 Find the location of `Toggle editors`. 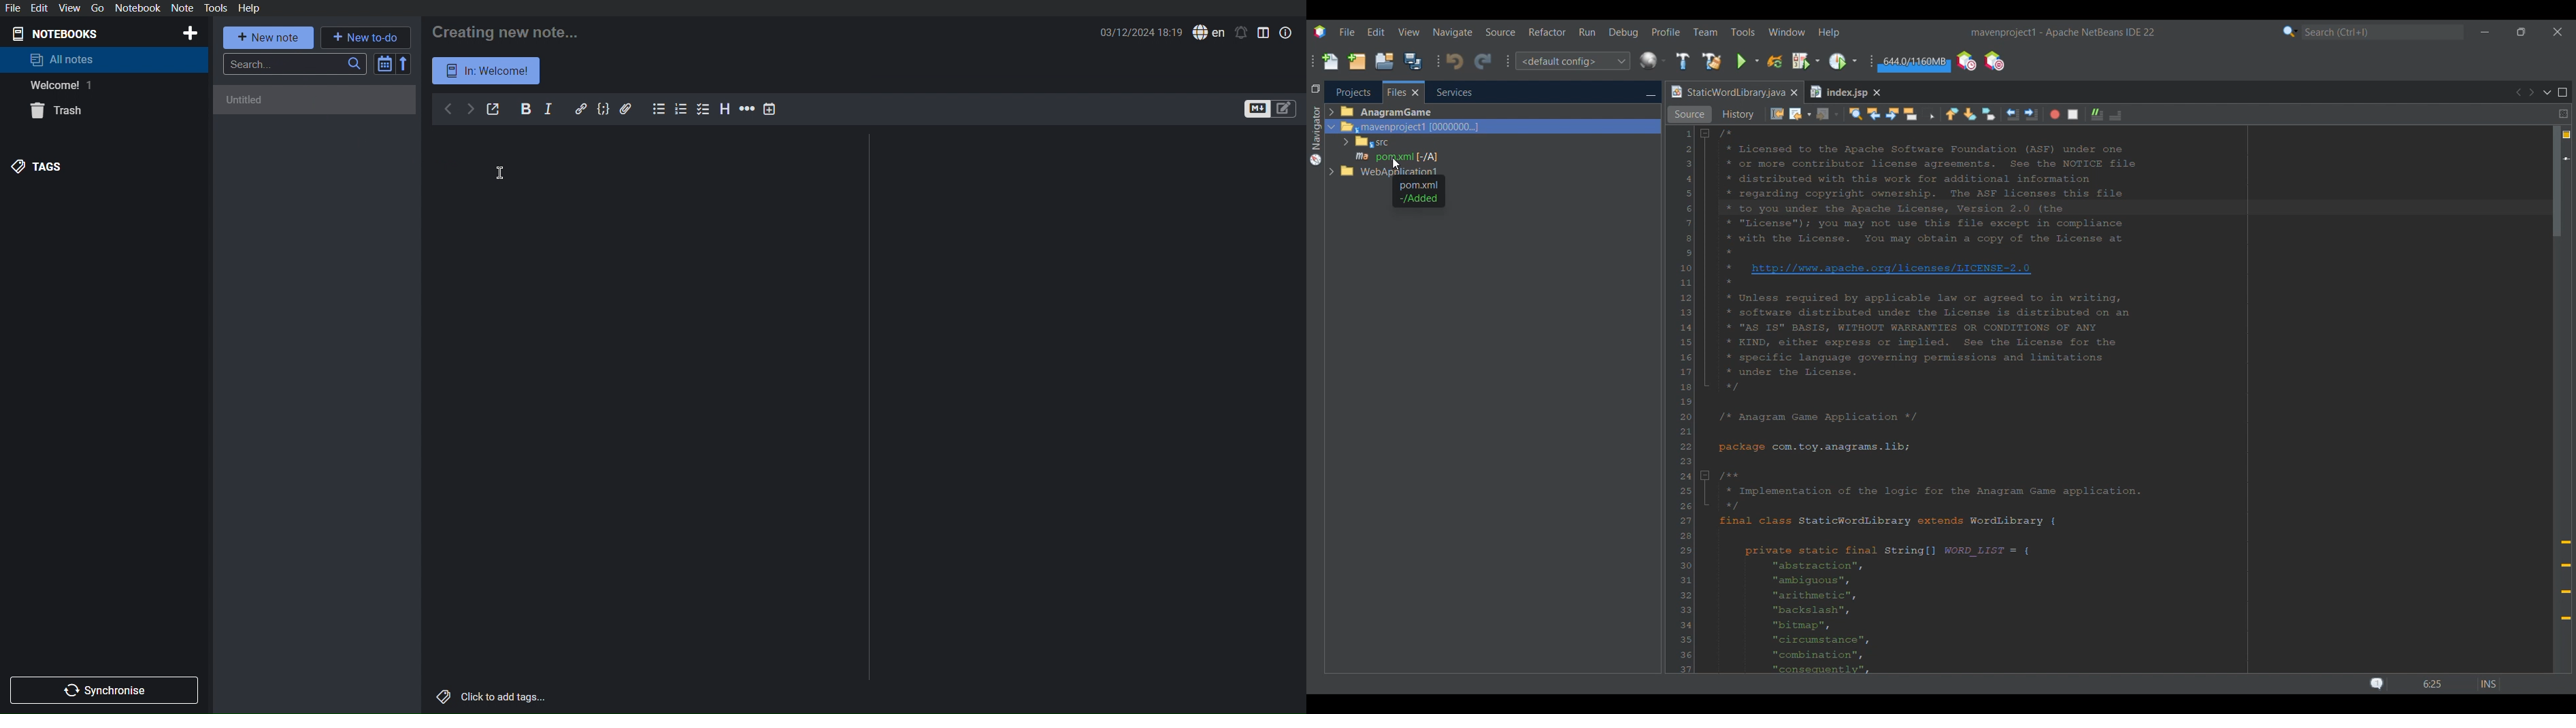

Toggle editors is located at coordinates (1271, 109).